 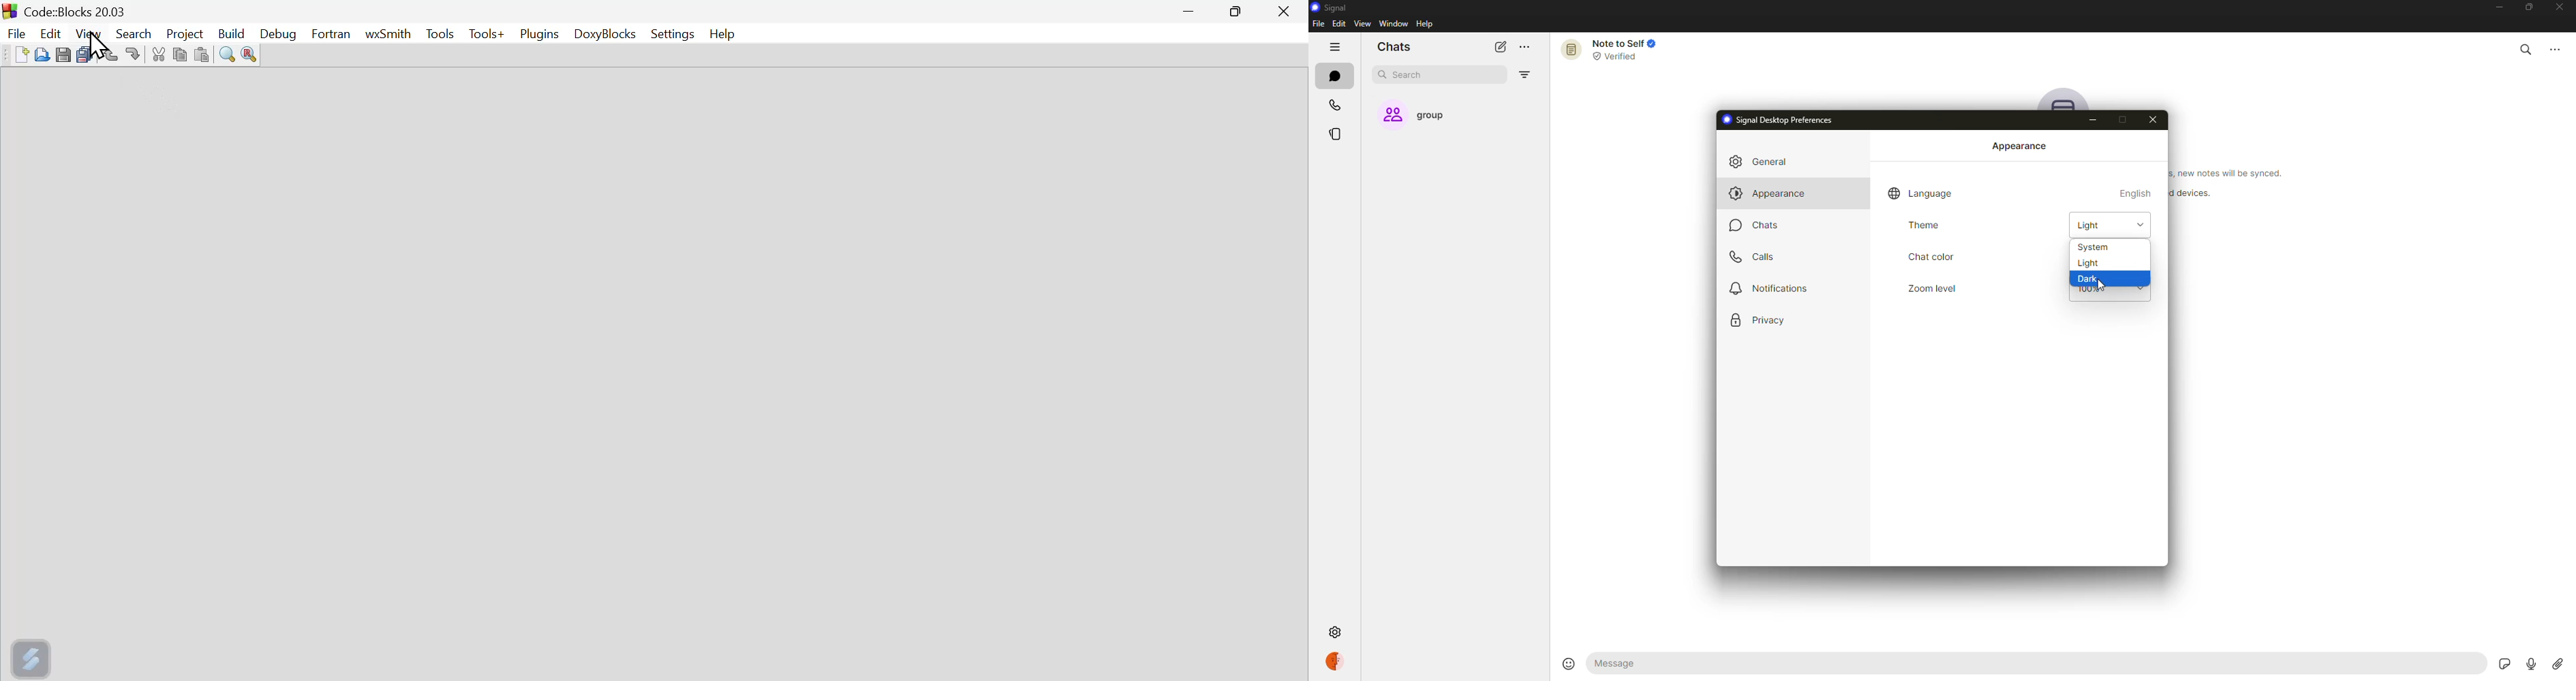 I want to click on edit, so click(x=1339, y=23).